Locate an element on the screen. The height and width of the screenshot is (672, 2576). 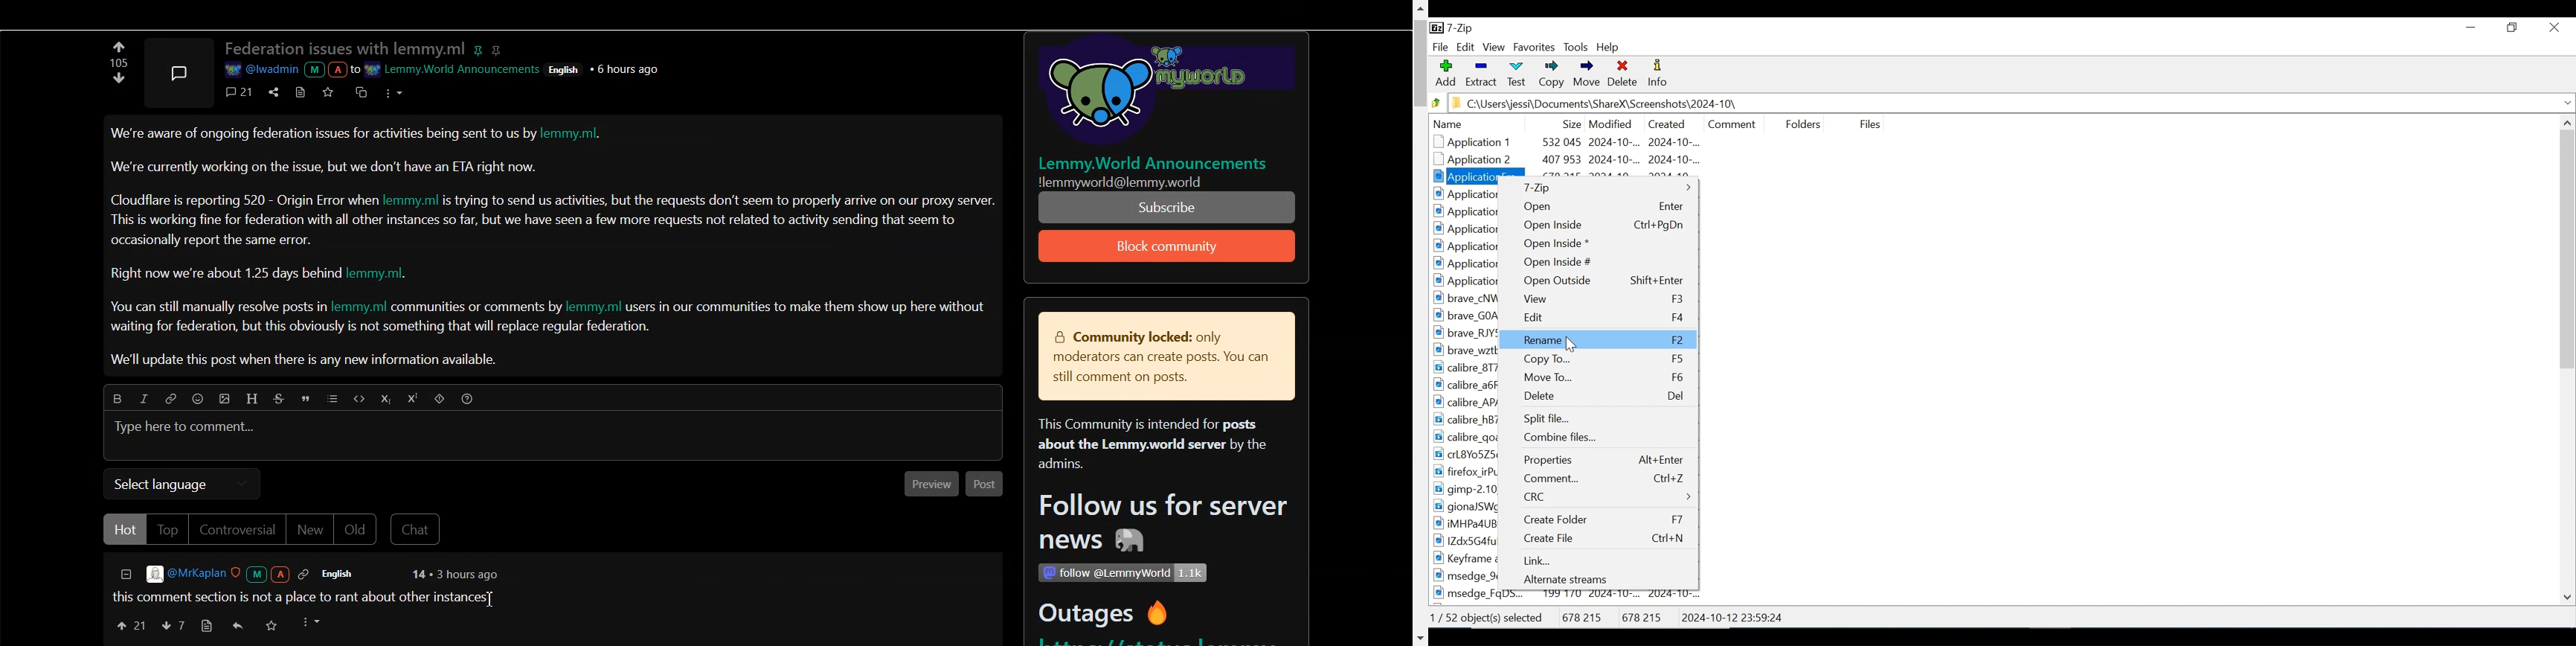
Date Created is located at coordinates (1666, 122).